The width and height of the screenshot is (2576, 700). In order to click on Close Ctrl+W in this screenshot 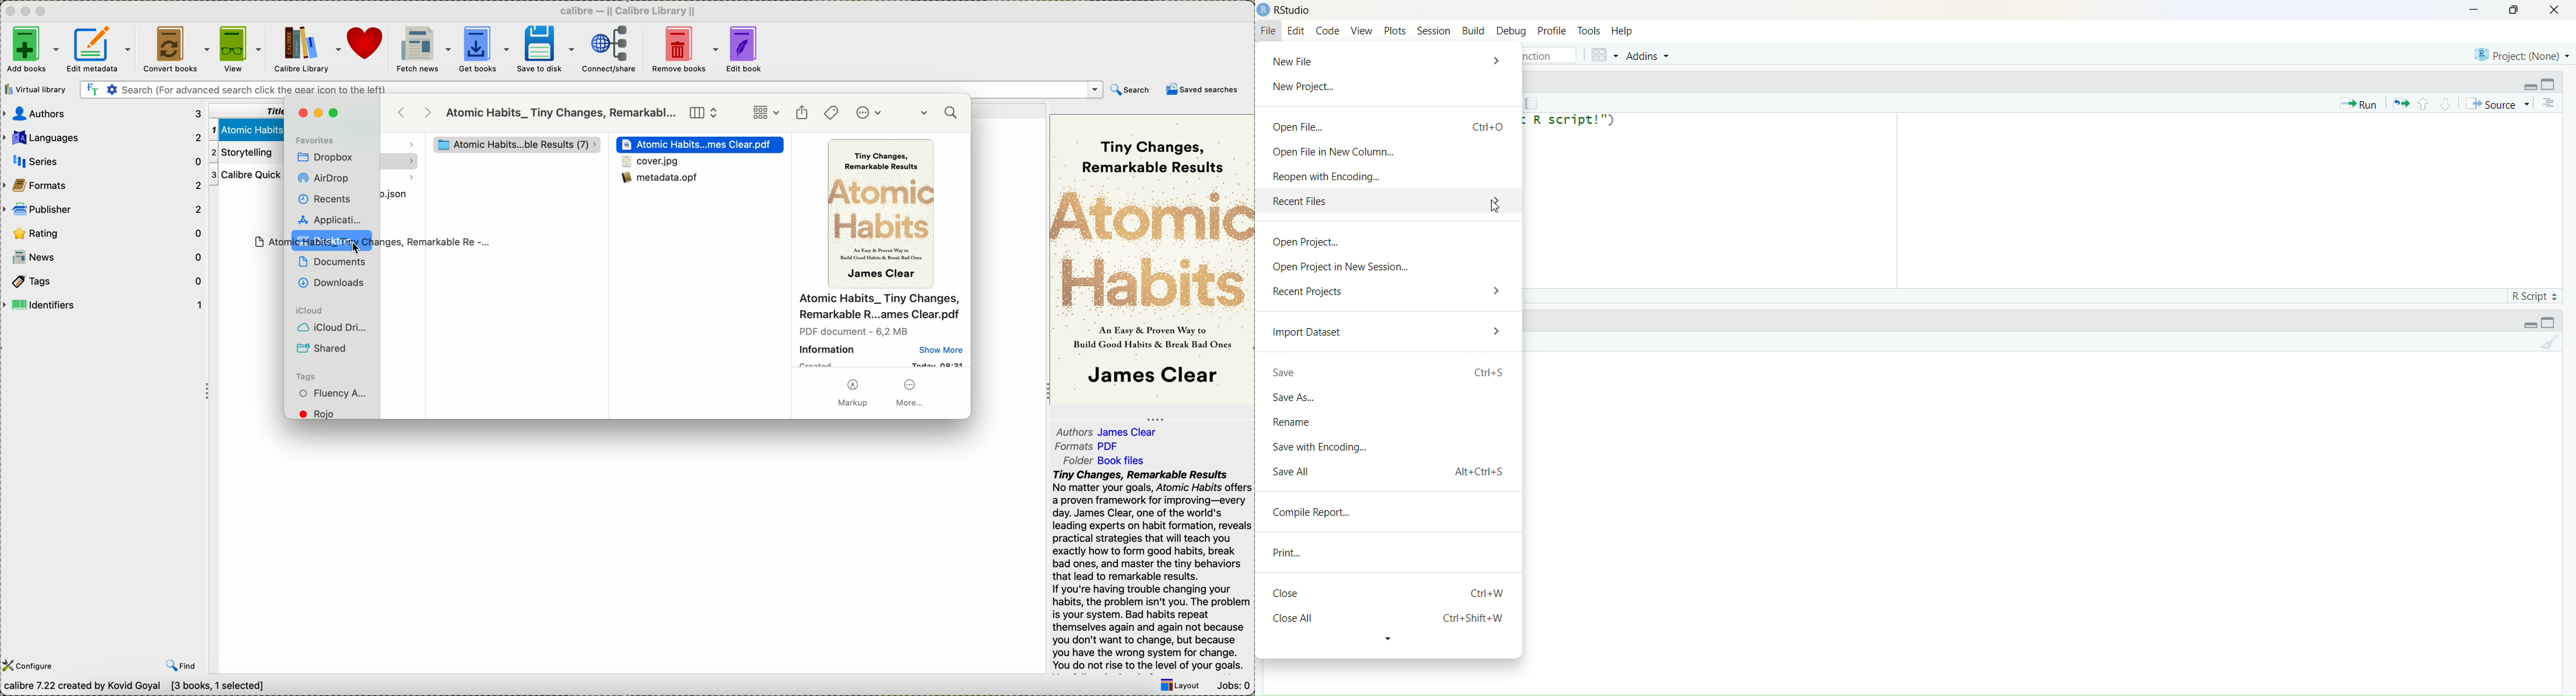, I will do `click(1391, 593)`.